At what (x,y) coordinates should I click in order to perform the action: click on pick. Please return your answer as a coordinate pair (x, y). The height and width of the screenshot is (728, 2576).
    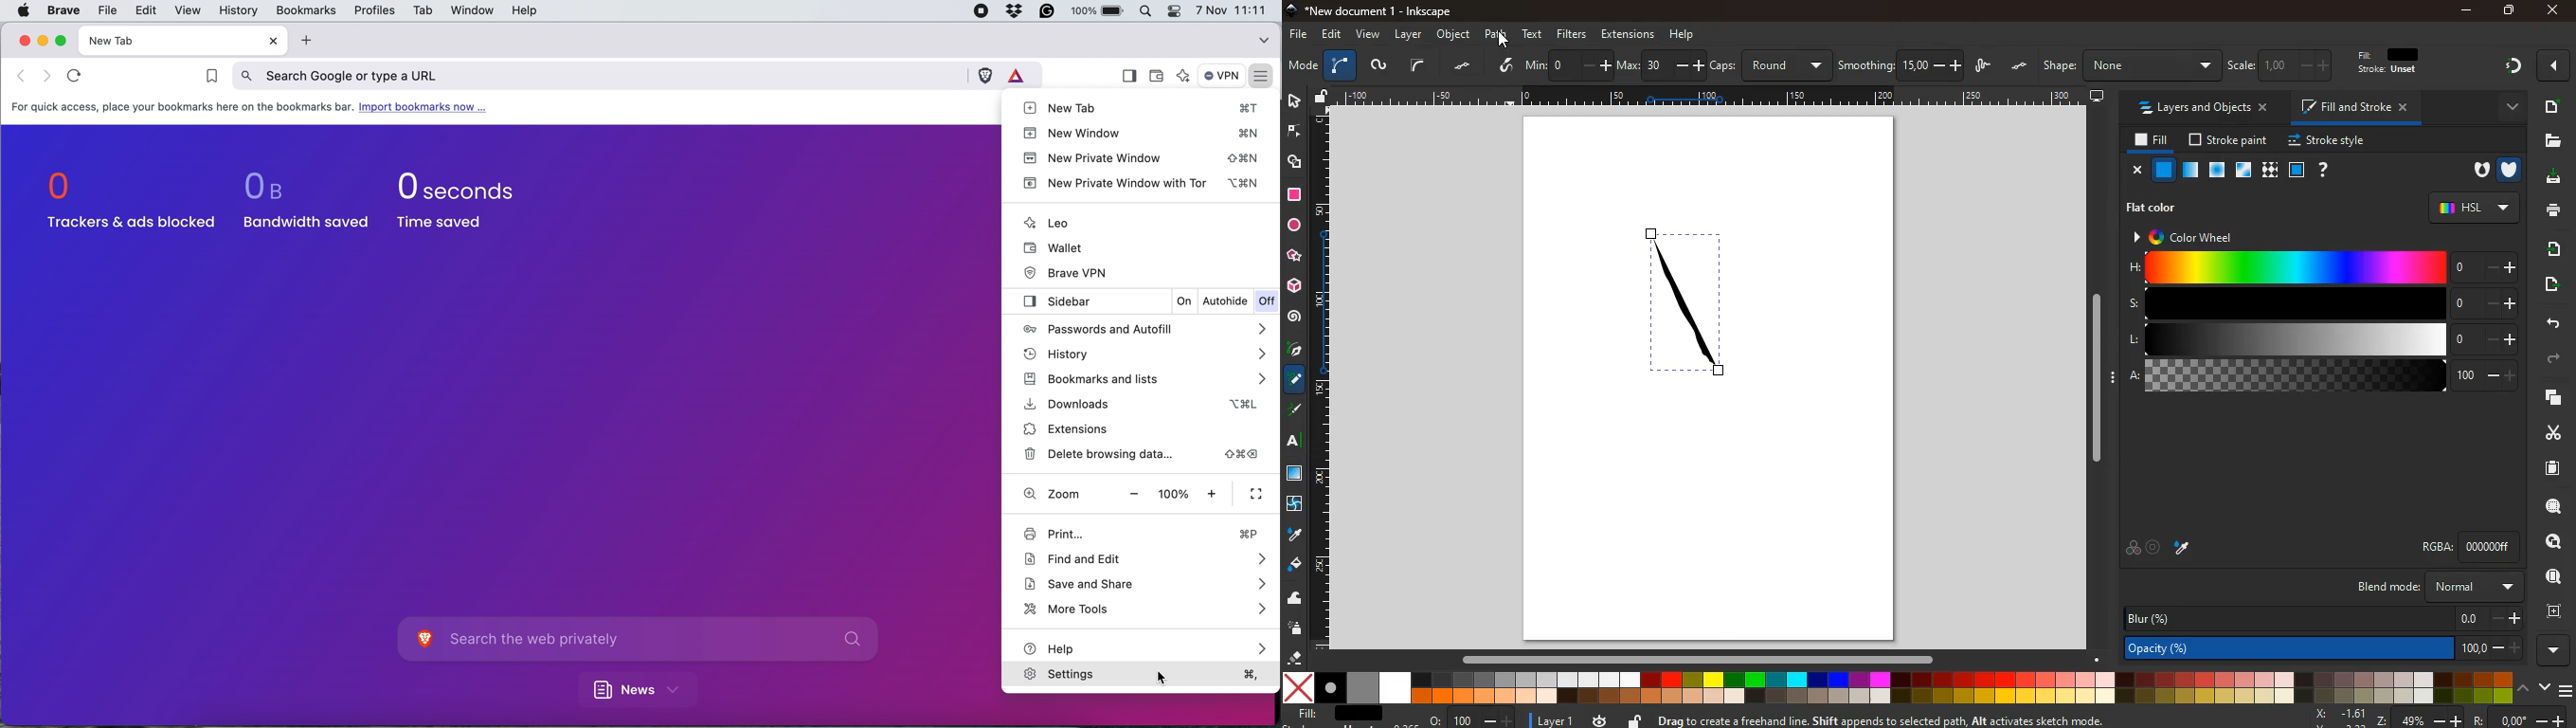
    Looking at the image, I should click on (1293, 351).